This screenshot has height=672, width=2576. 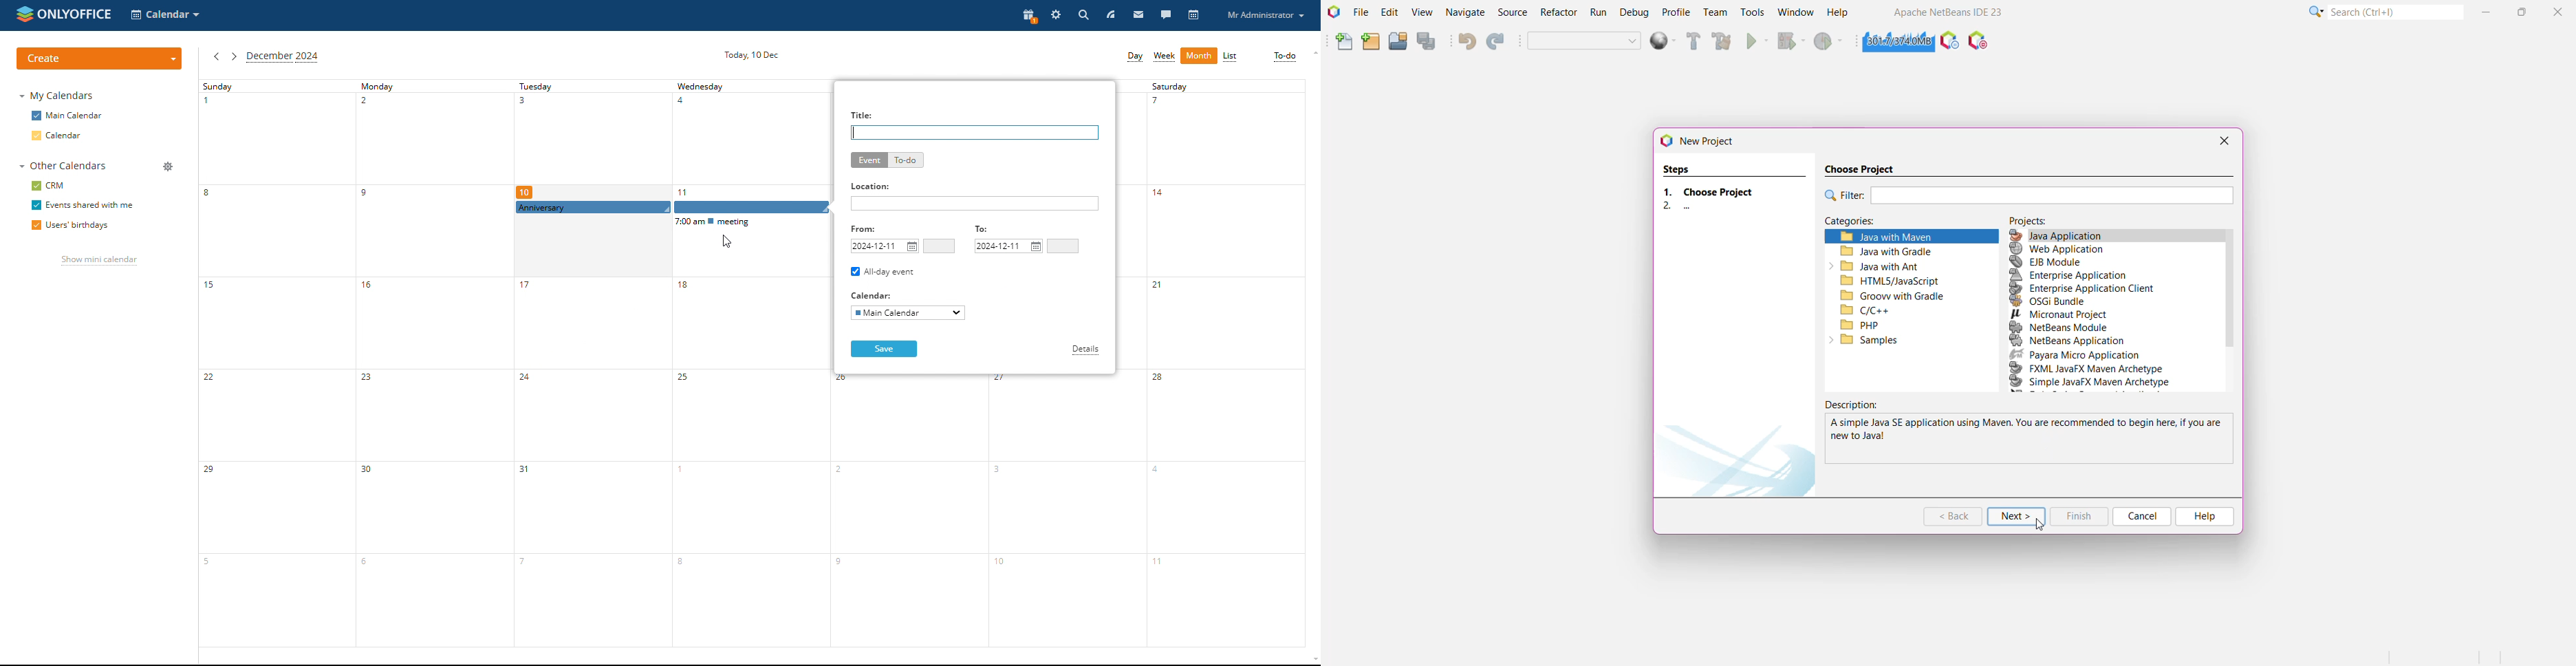 What do you see at coordinates (24, 15) in the screenshot?
I see `onlyoffice logo` at bounding box center [24, 15].